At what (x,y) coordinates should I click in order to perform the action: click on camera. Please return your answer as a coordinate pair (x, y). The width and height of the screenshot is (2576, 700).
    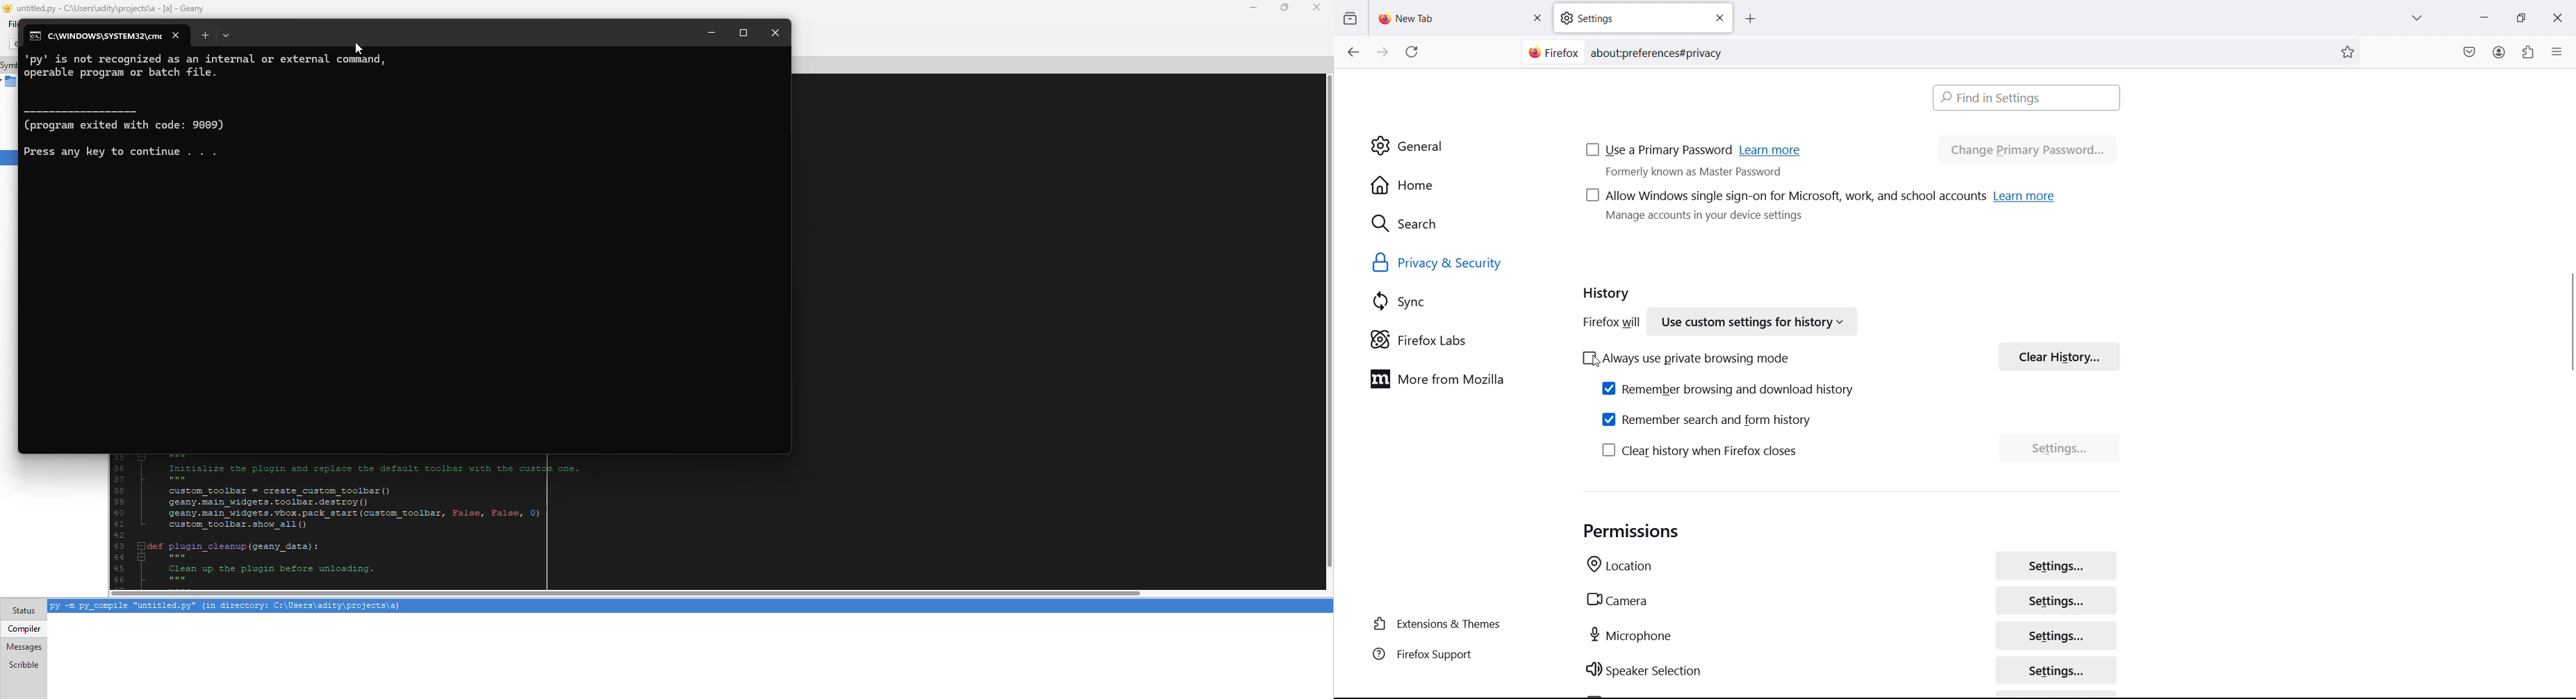
    Looking at the image, I should click on (1616, 600).